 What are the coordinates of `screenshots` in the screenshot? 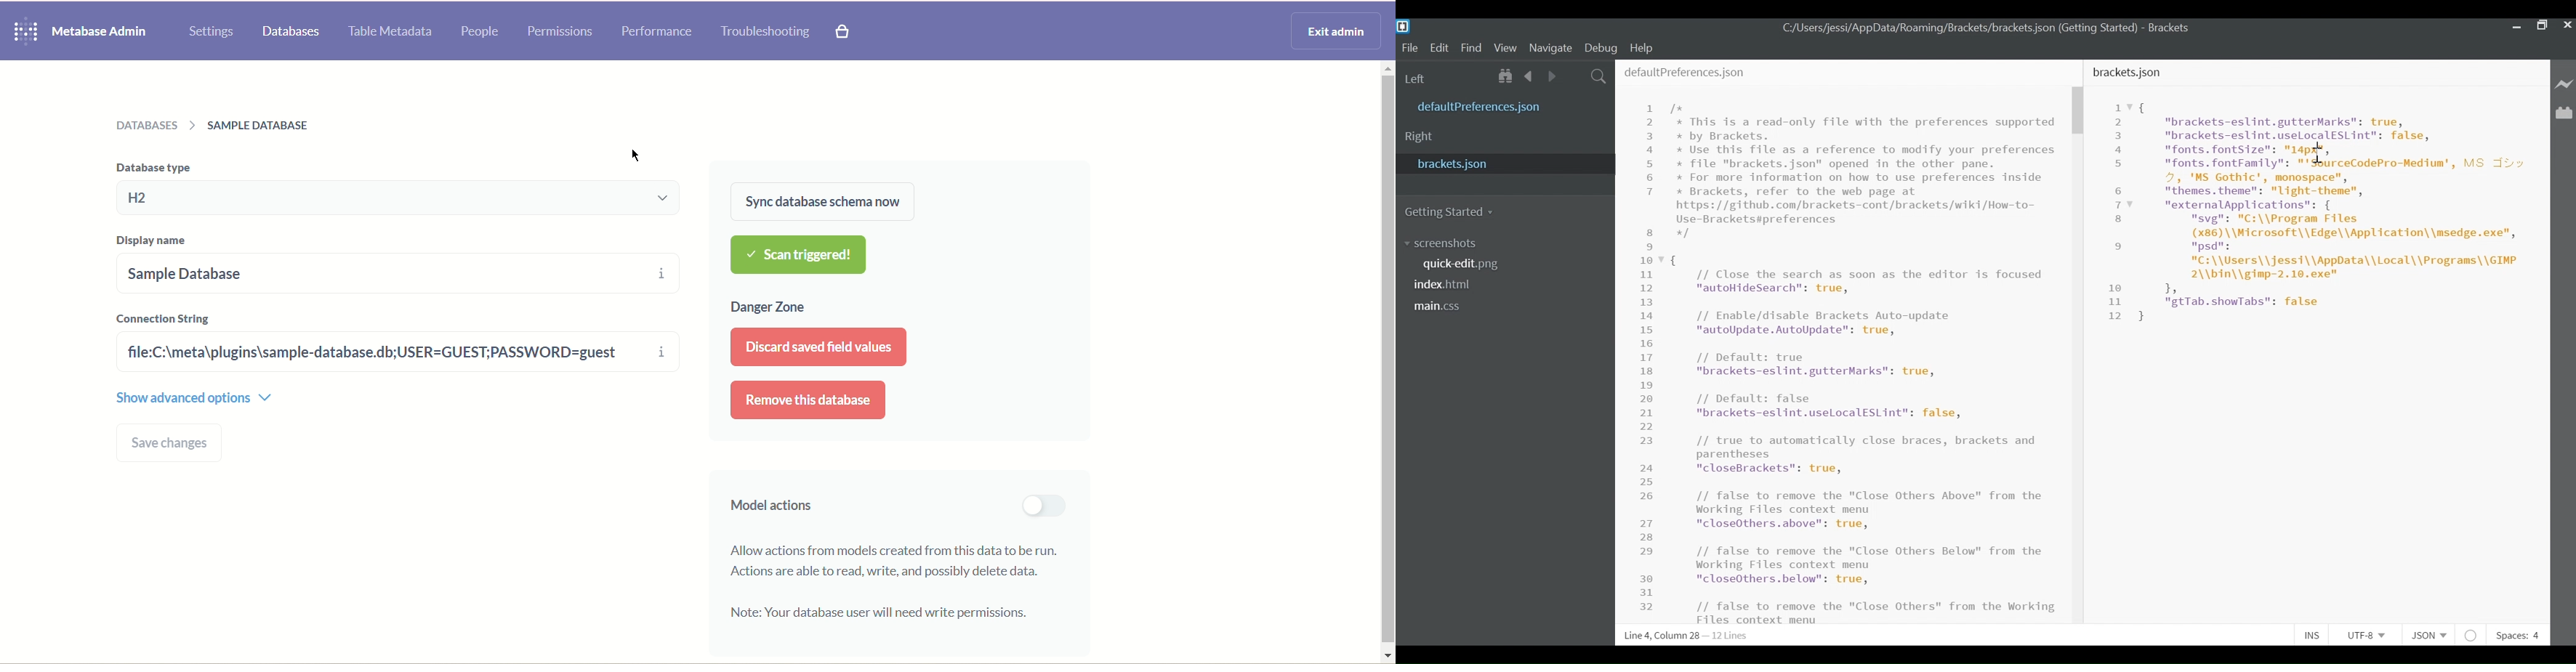 It's located at (1440, 243).